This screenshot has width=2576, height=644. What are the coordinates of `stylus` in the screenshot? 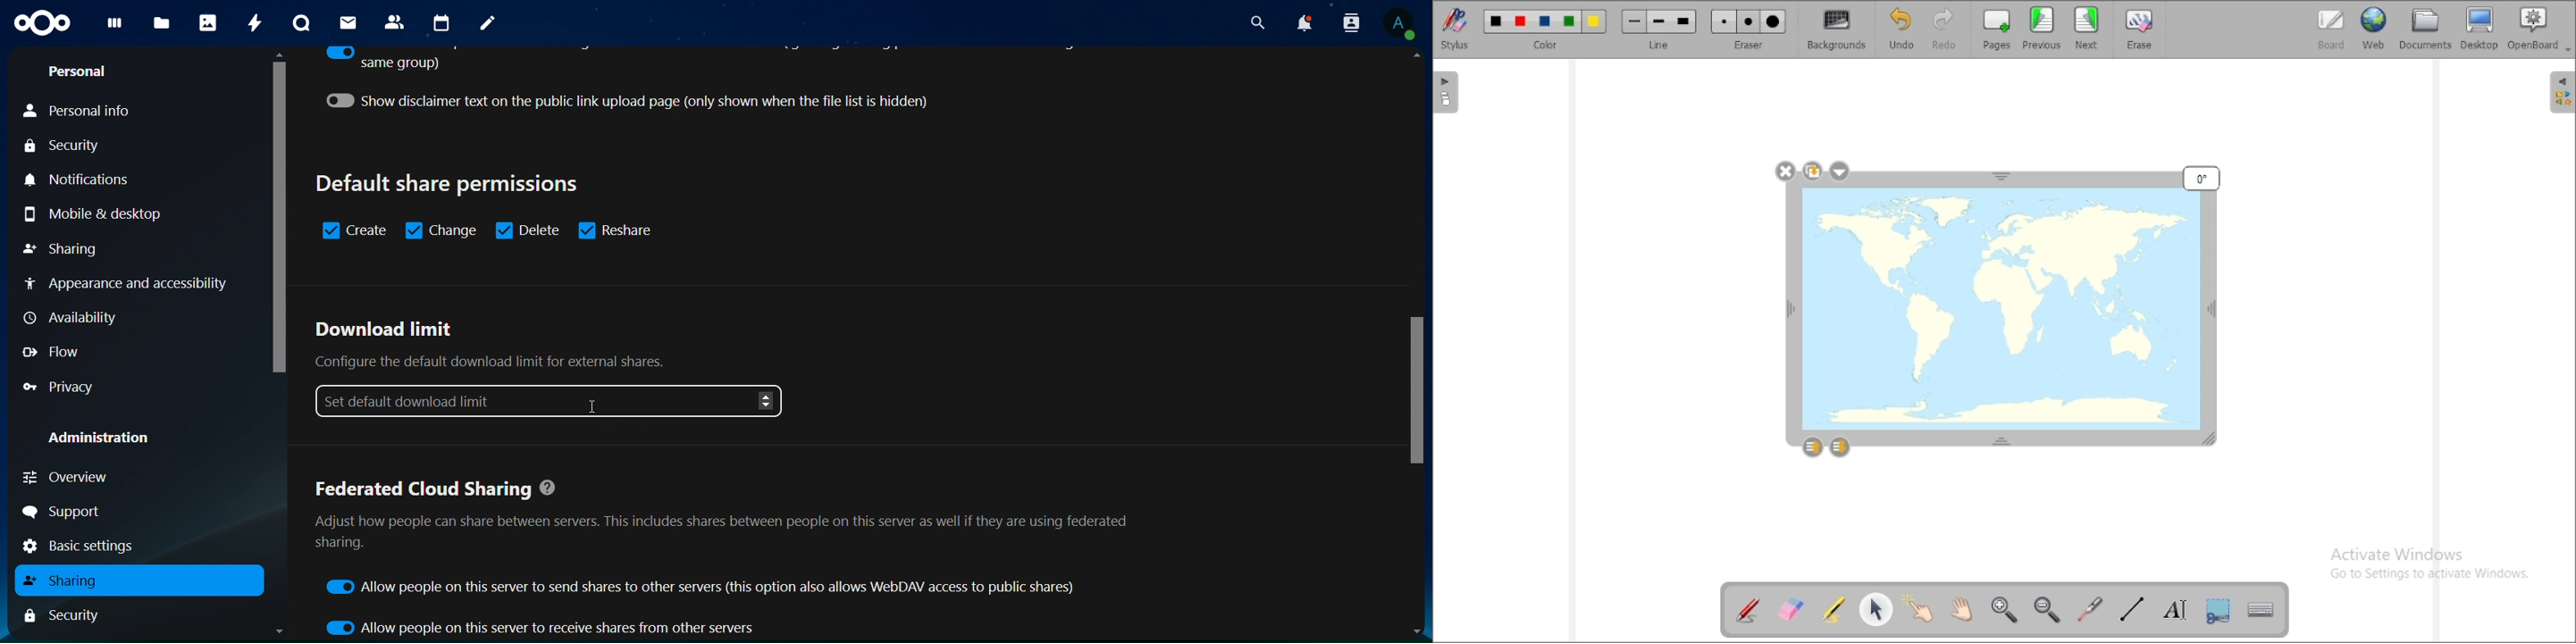 It's located at (1455, 29).